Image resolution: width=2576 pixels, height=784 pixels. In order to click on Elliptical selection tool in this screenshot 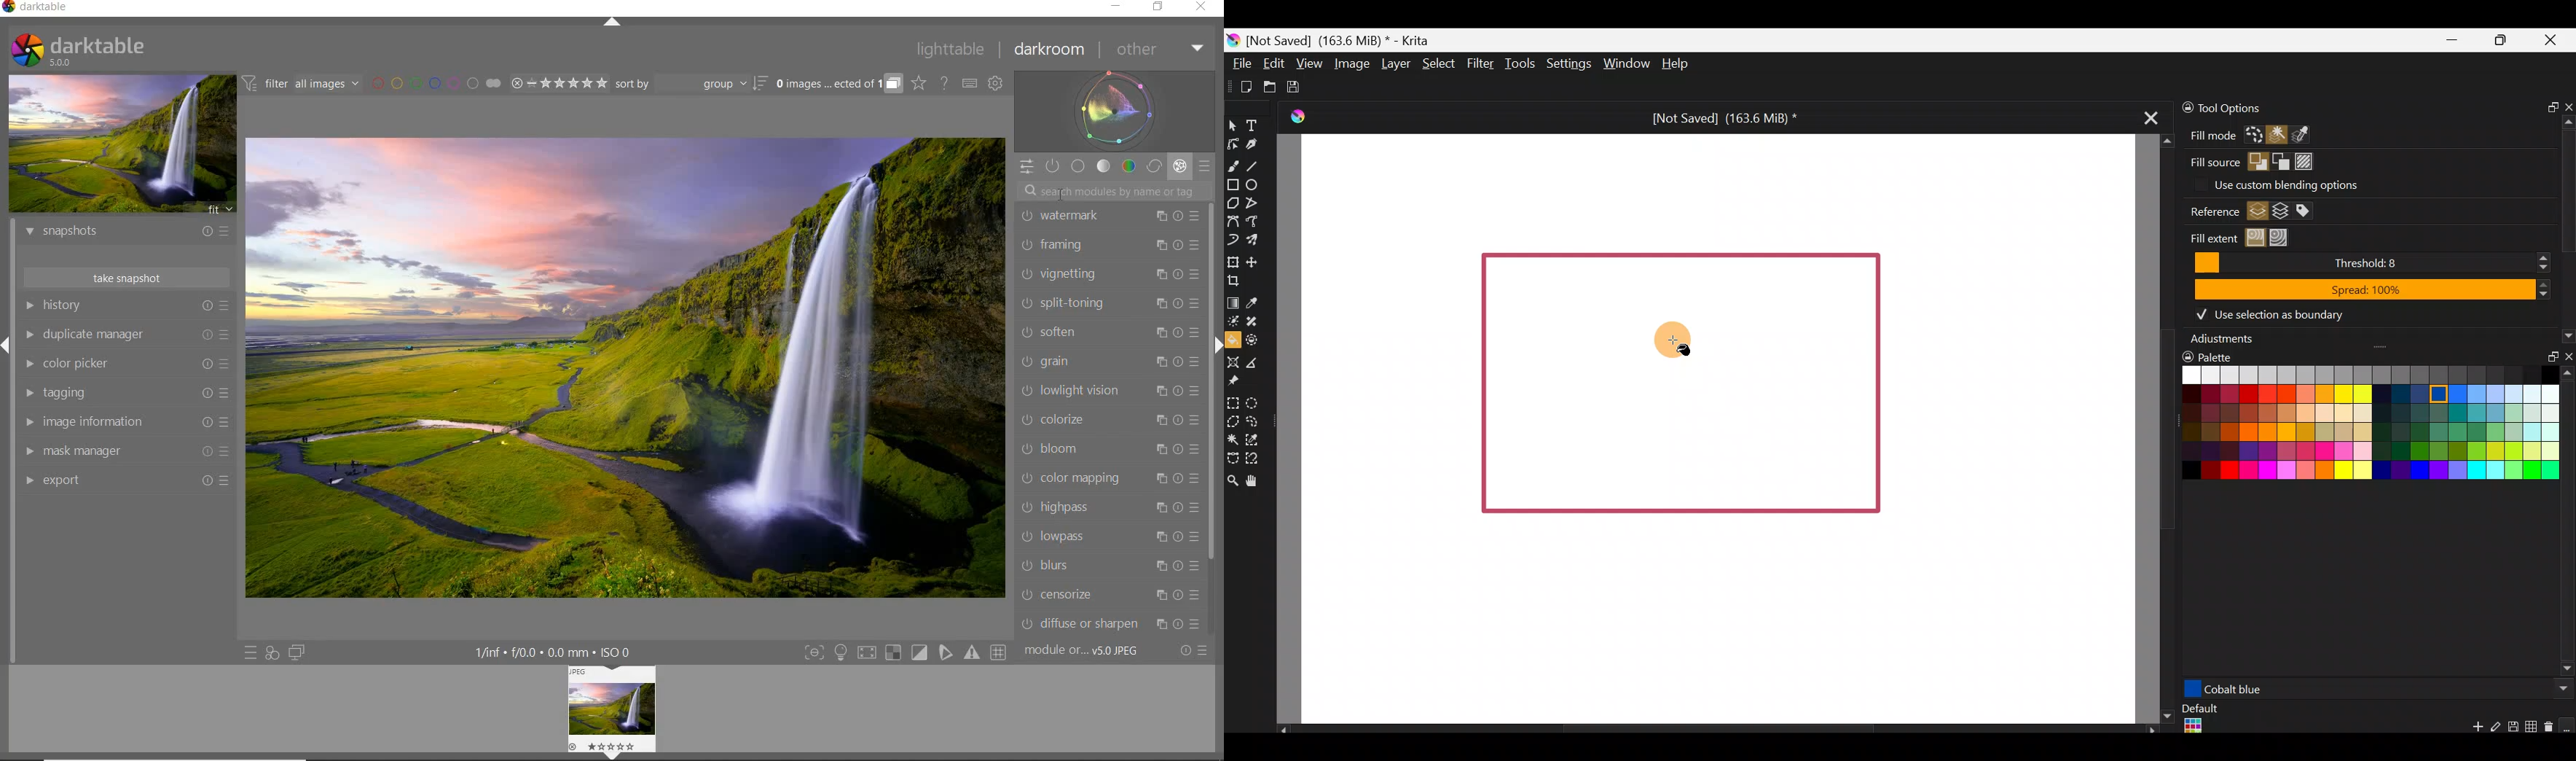, I will do `click(1254, 402)`.